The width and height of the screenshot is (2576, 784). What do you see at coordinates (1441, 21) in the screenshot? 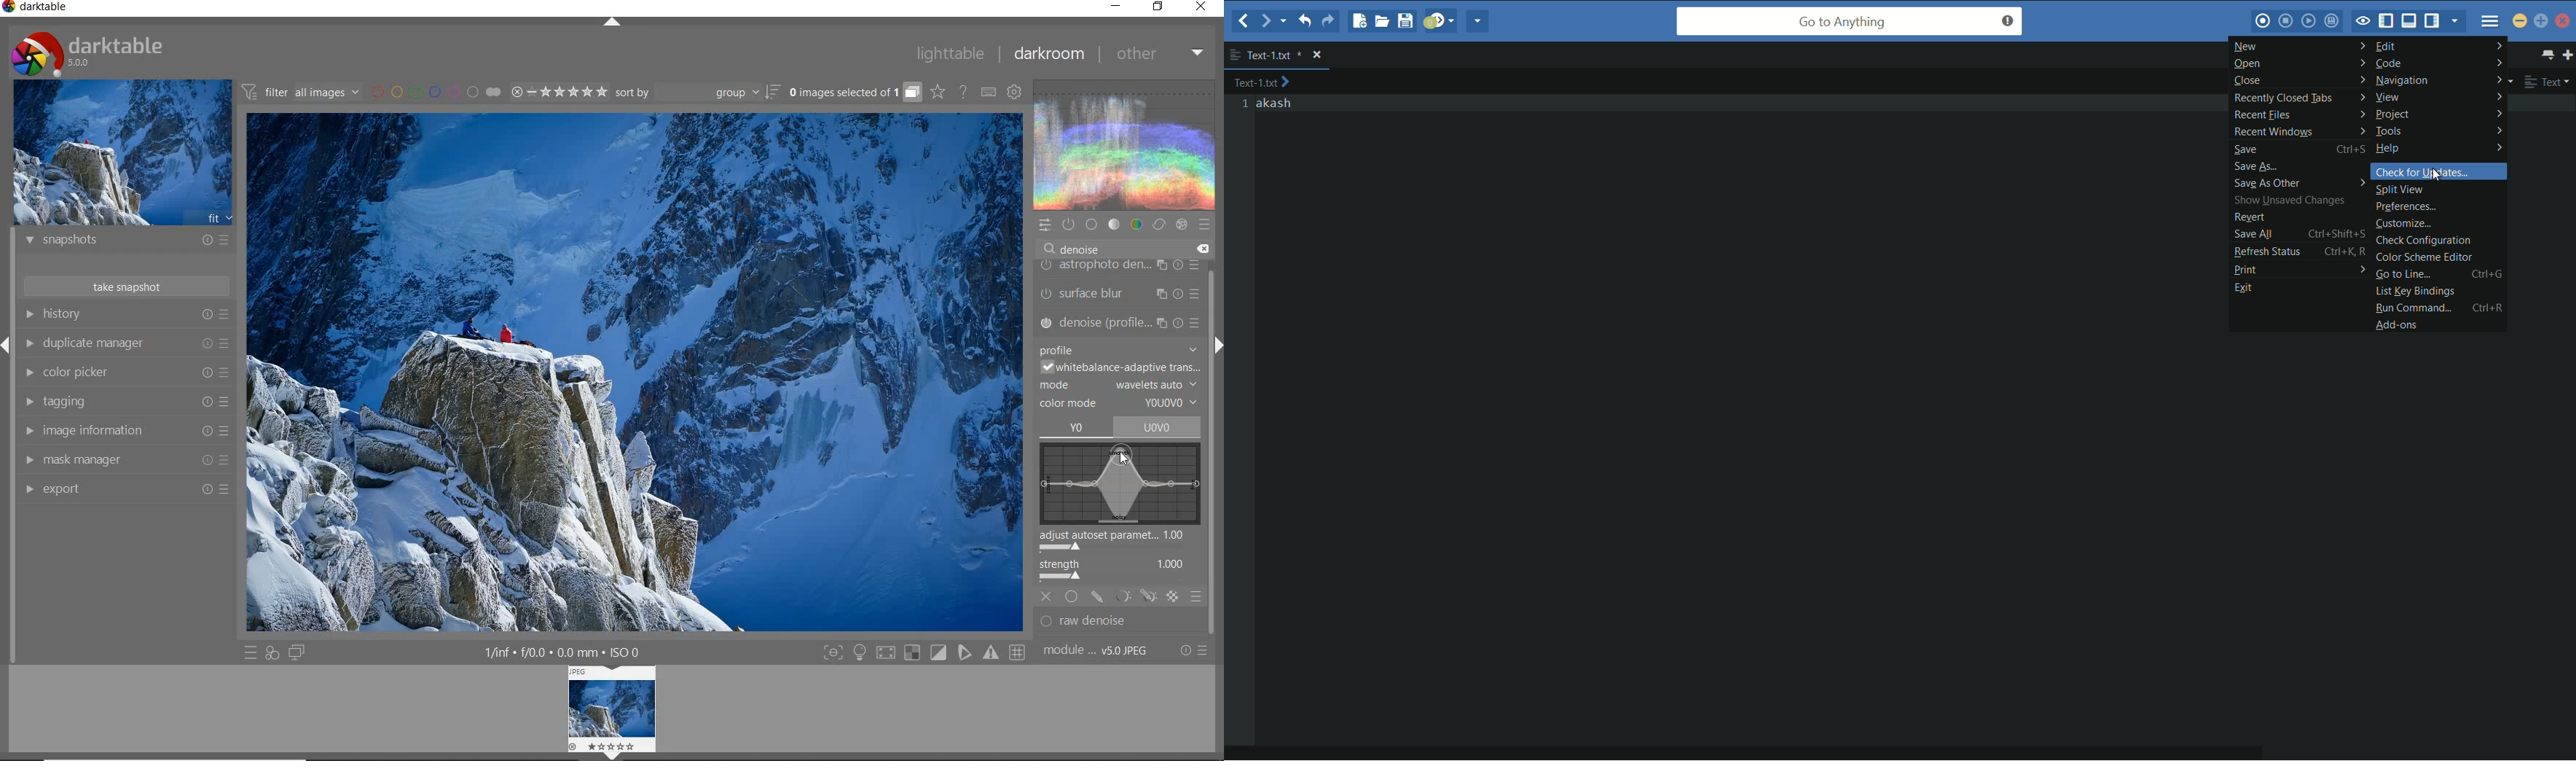
I see `jump to next syntax checking result` at bounding box center [1441, 21].